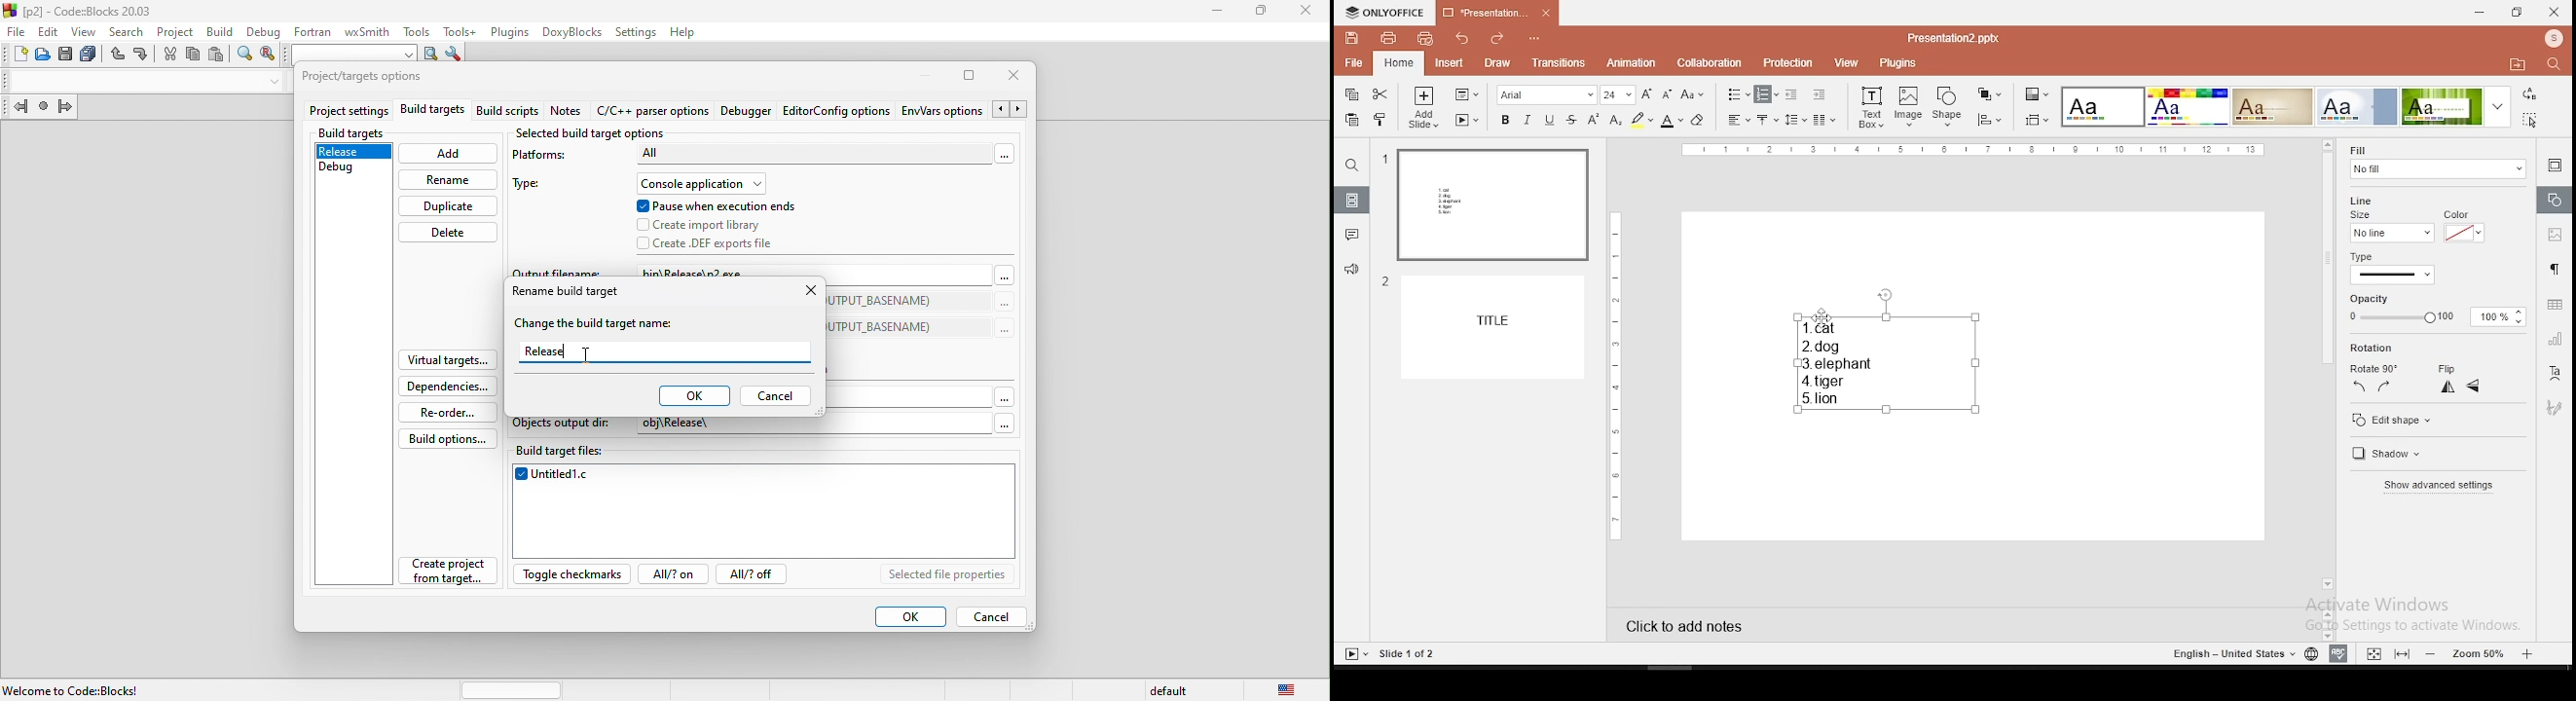 The width and height of the screenshot is (2576, 728). I want to click on plugins, so click(507, 32).